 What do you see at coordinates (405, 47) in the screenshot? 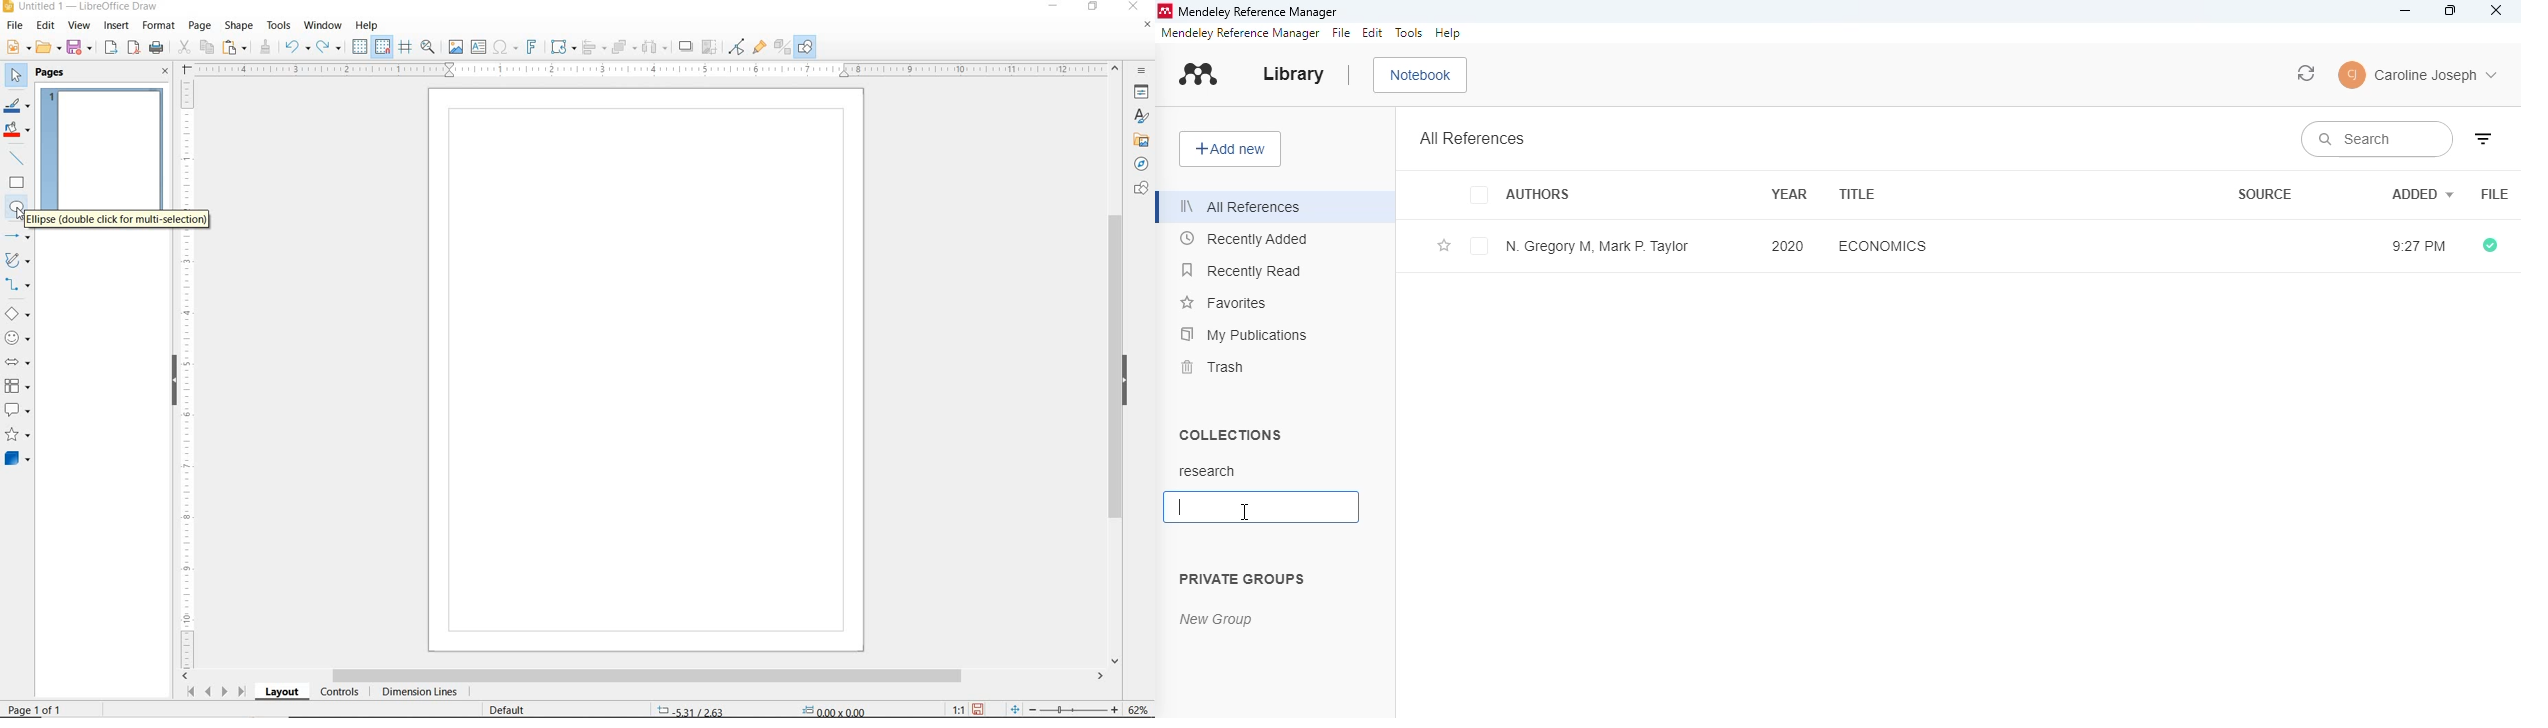
I see `HELPLINES WHILE MOVING` at bounding box center [405, 47].